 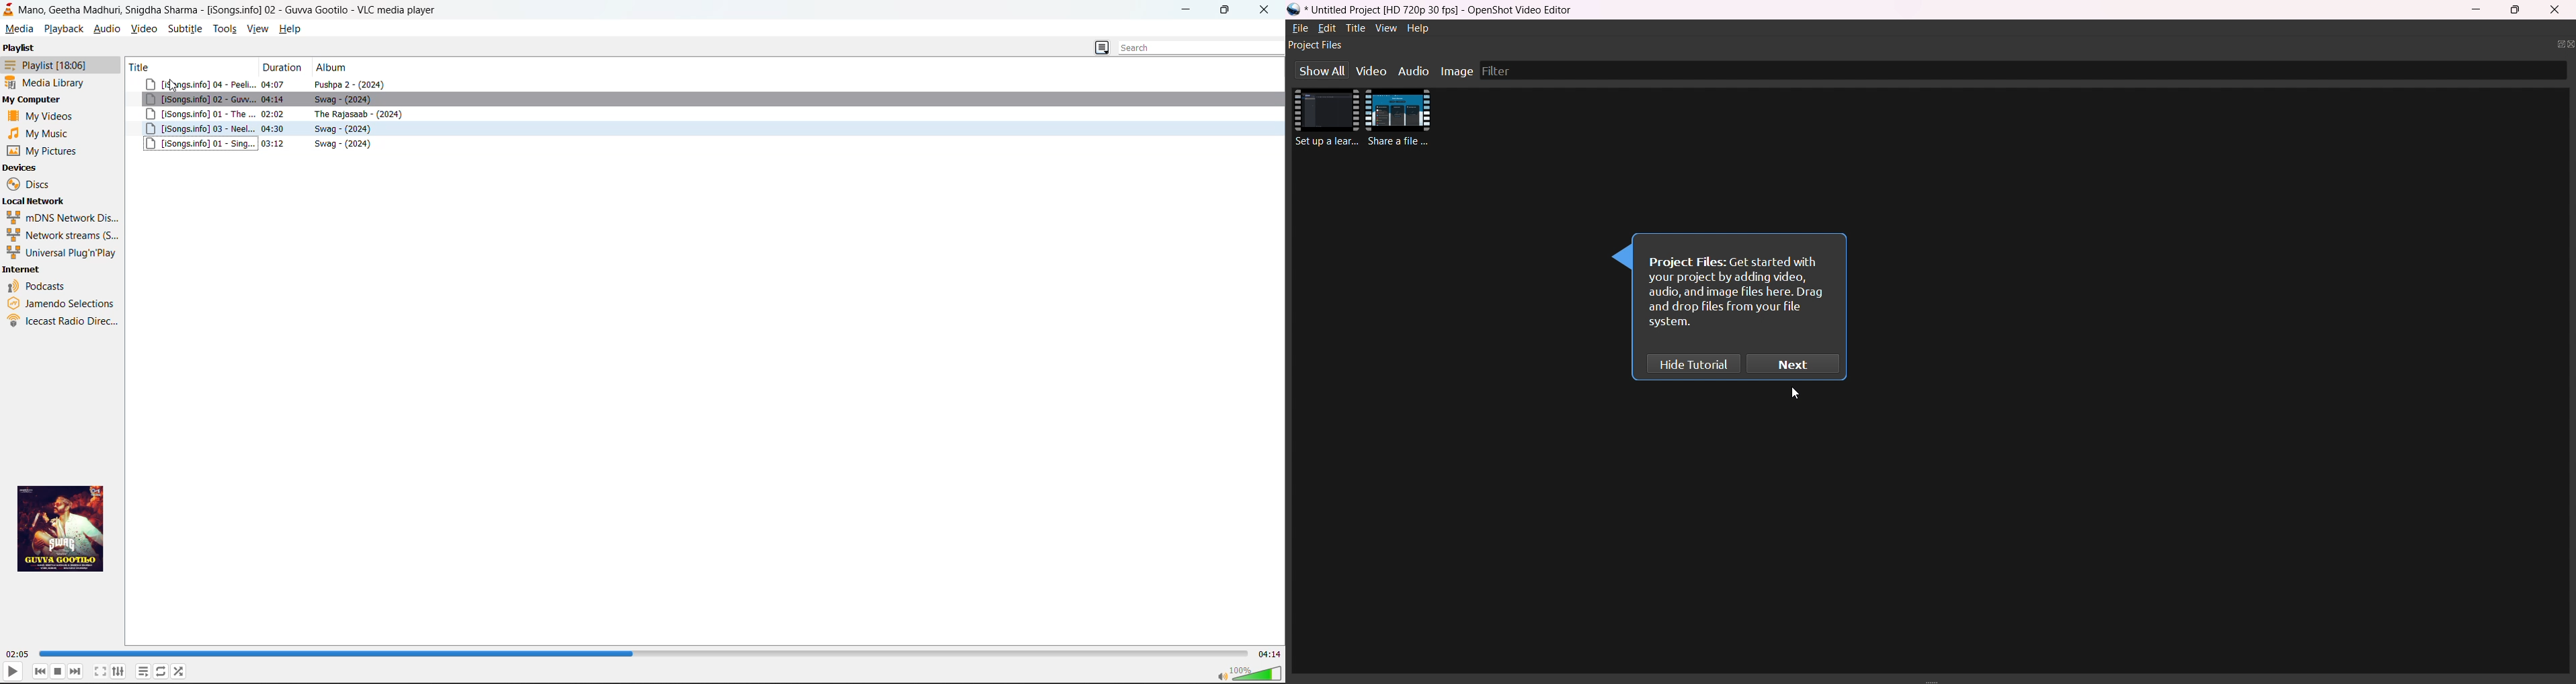 What do you see at coordinates (61, 217) in the screenshot?
I see `mdns network` at bounding box center [61, 217].